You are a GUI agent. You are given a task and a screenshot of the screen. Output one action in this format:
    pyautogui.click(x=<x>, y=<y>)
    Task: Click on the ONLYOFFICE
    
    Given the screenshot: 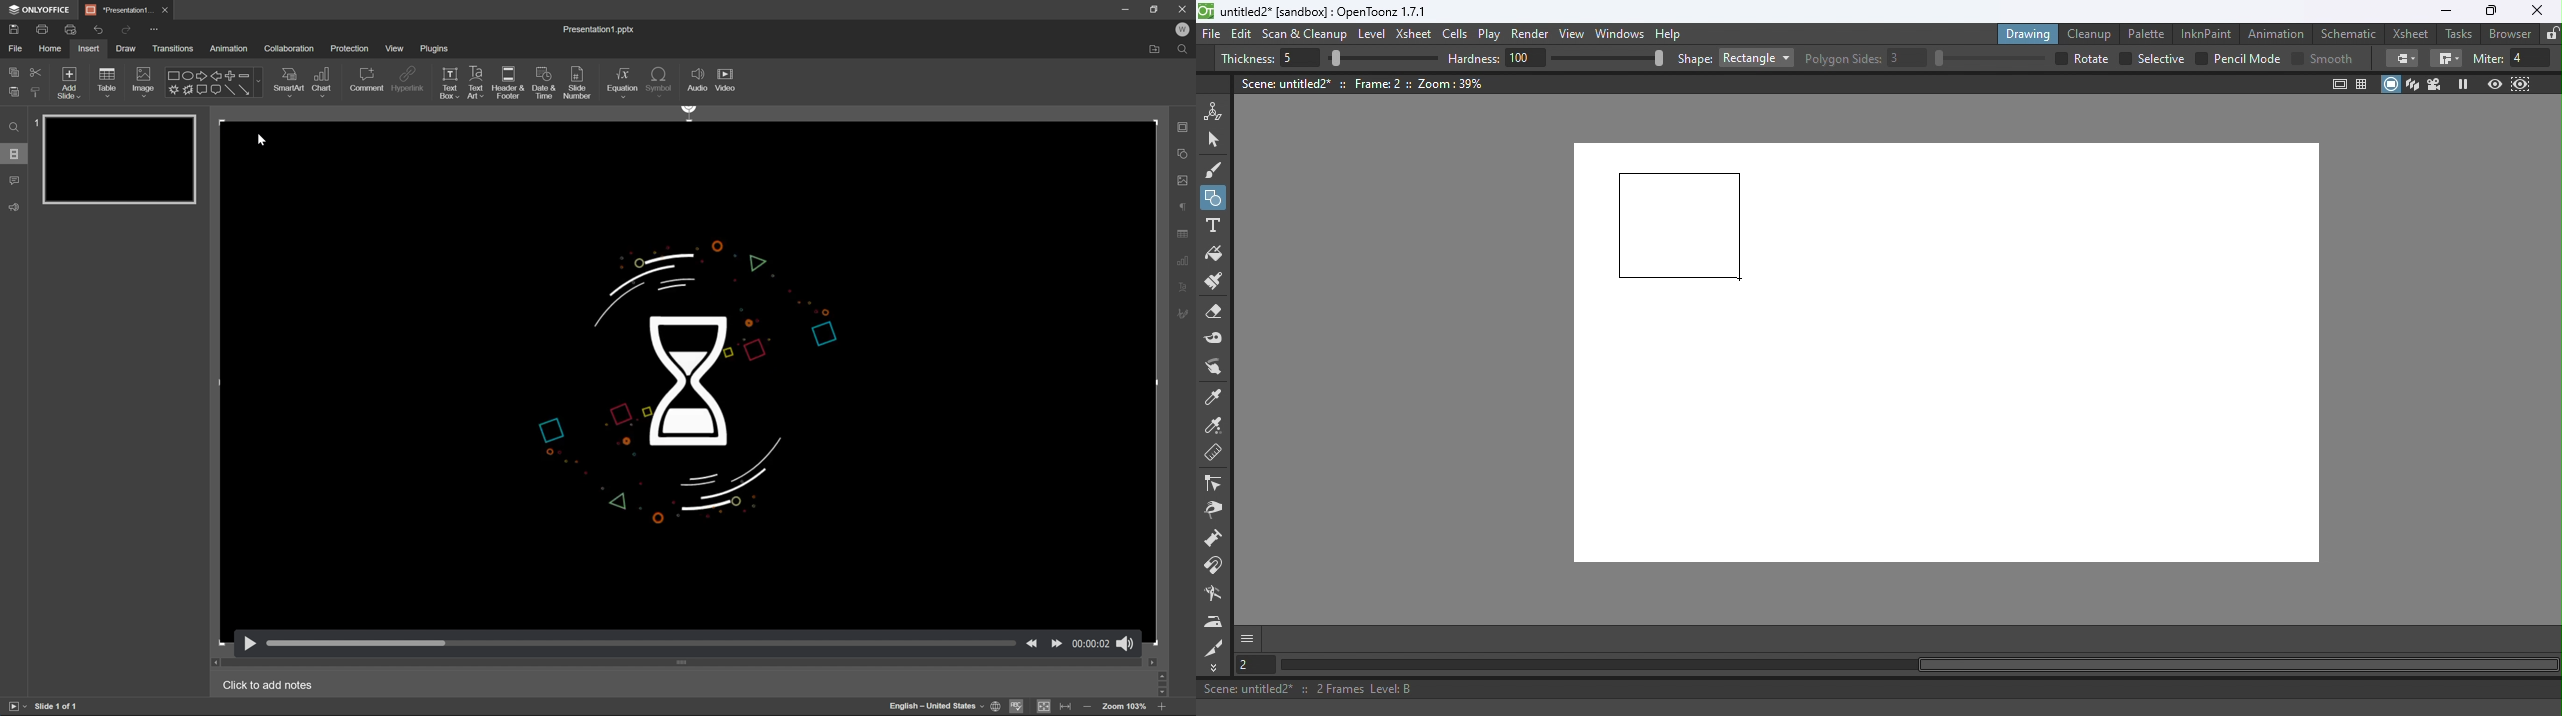 What is the action you would take?
    pyautogui.click(x=41, y=11)
    